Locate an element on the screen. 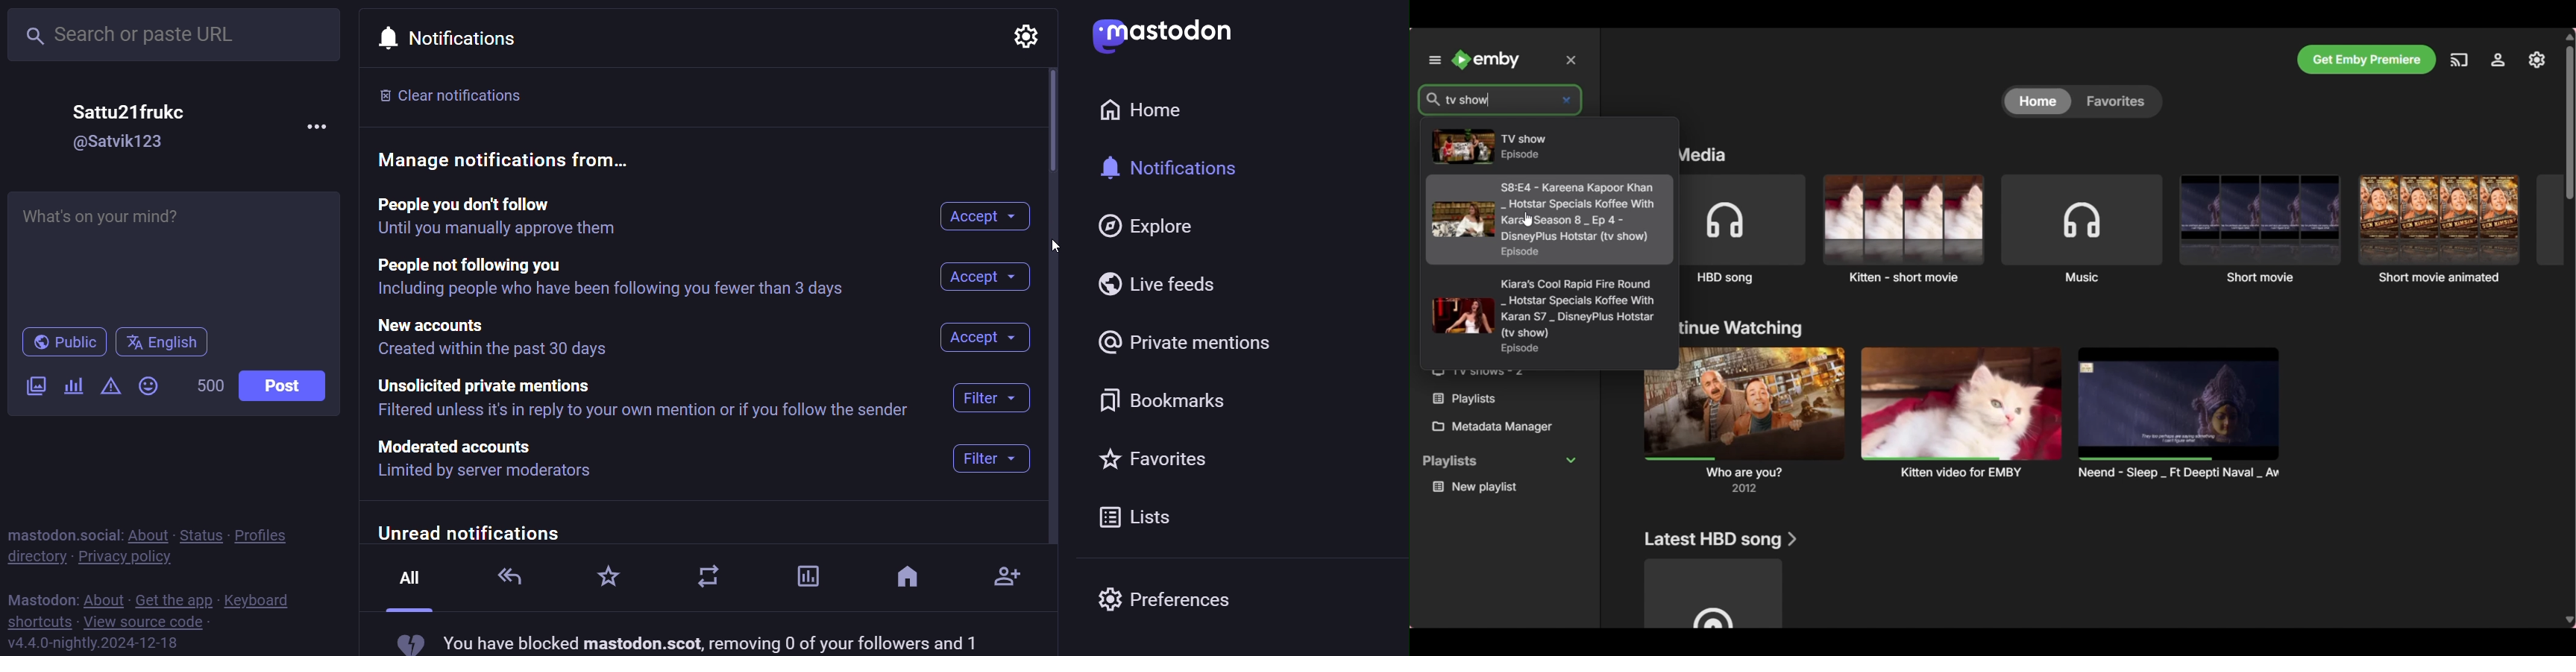  Sattu21frukc is located at coordinates (131, 110).